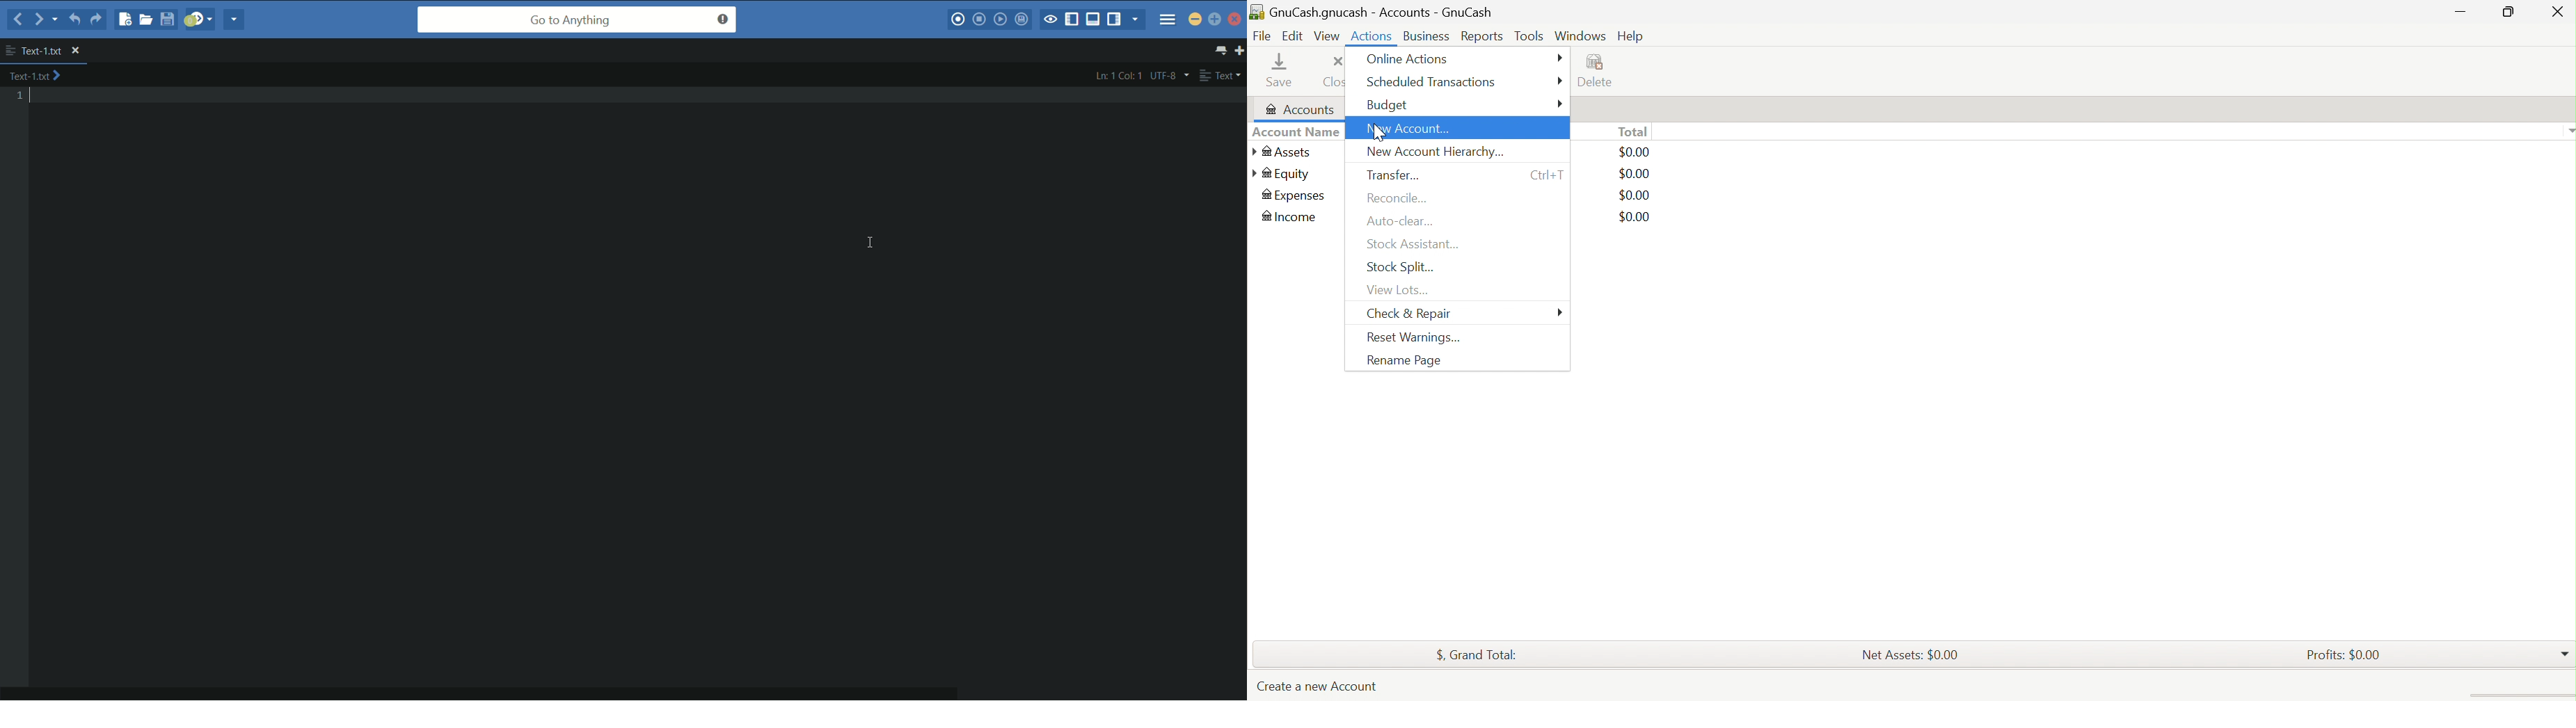 The width and height of the screenshot is (2576, 728). What do you see at coordinates (56, 21) in the screenshot?
I see `recent locations` at bounding box center [56, 21].